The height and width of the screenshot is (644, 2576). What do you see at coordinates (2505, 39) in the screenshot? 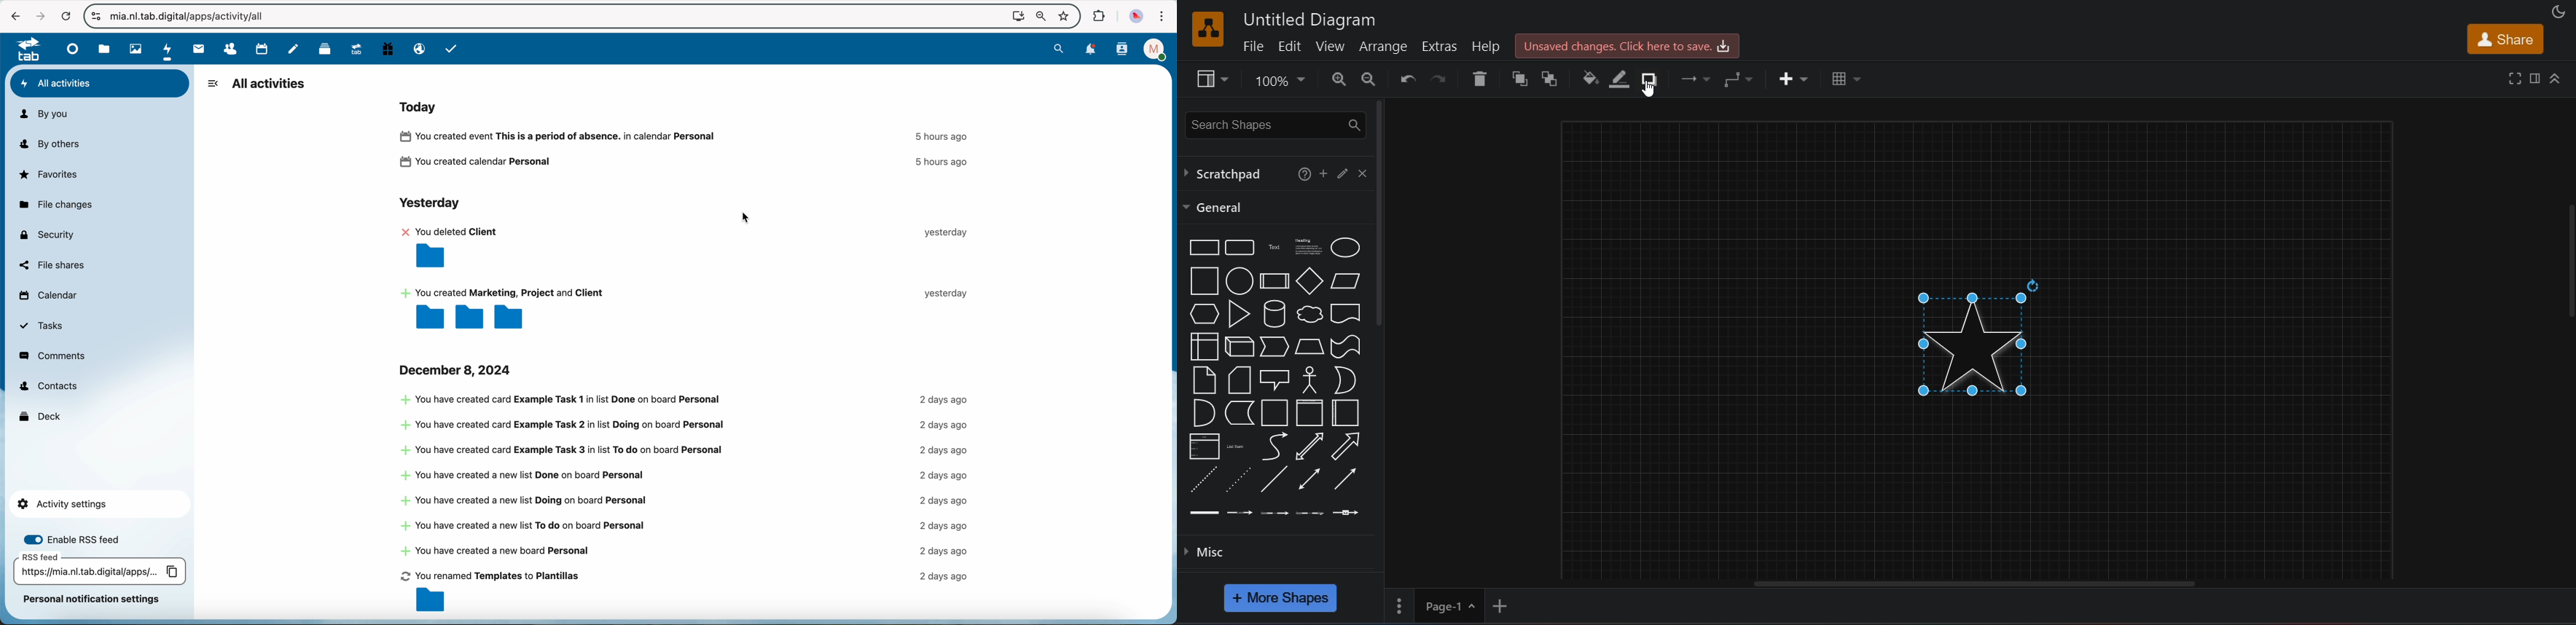
I see `share` at bounding box center [2505, 39].